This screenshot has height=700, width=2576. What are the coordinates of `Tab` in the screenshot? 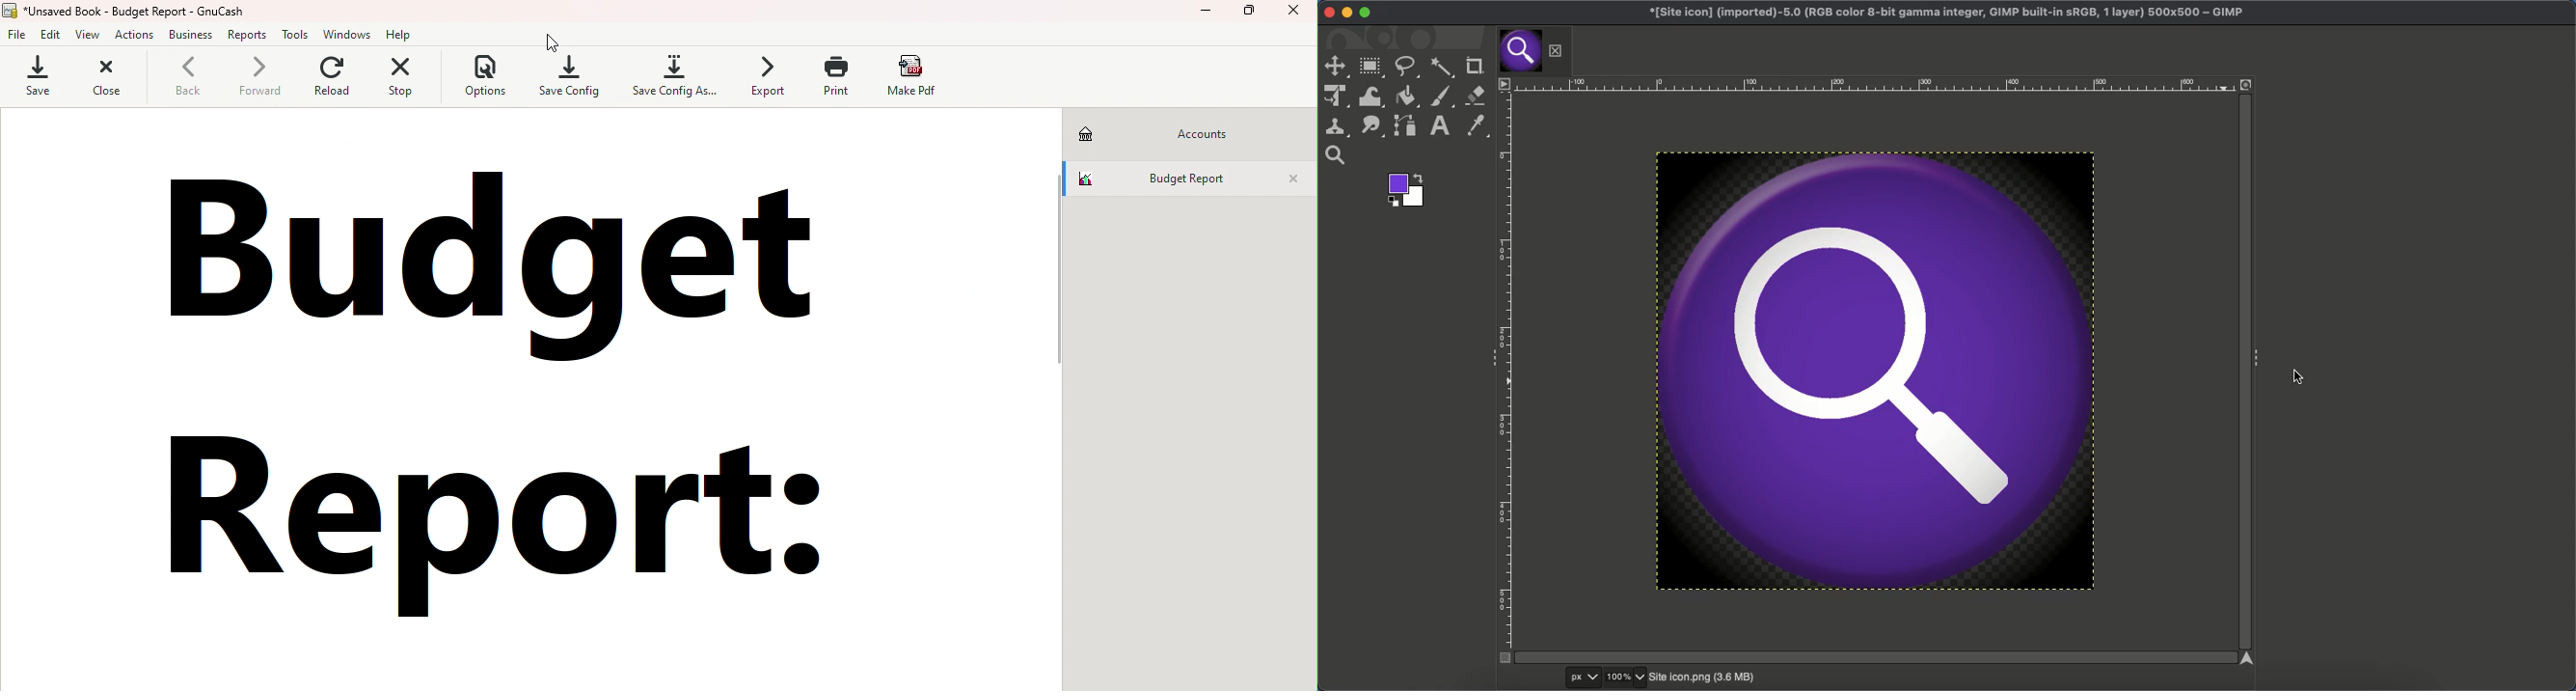 It's located at (1519, 52).